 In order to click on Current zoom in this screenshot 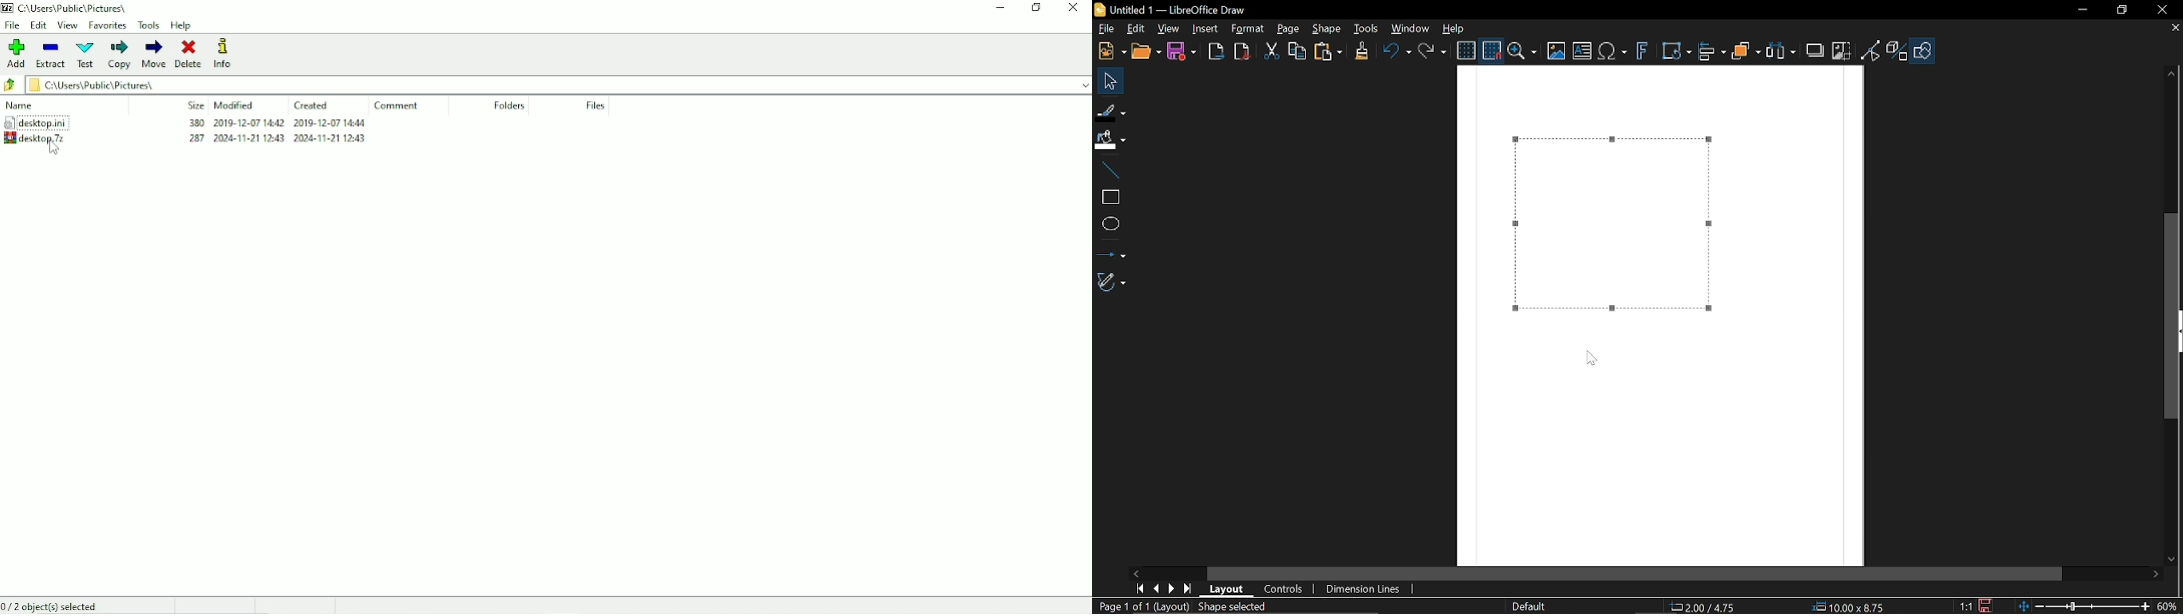, I will do `click(2169, 605)`.